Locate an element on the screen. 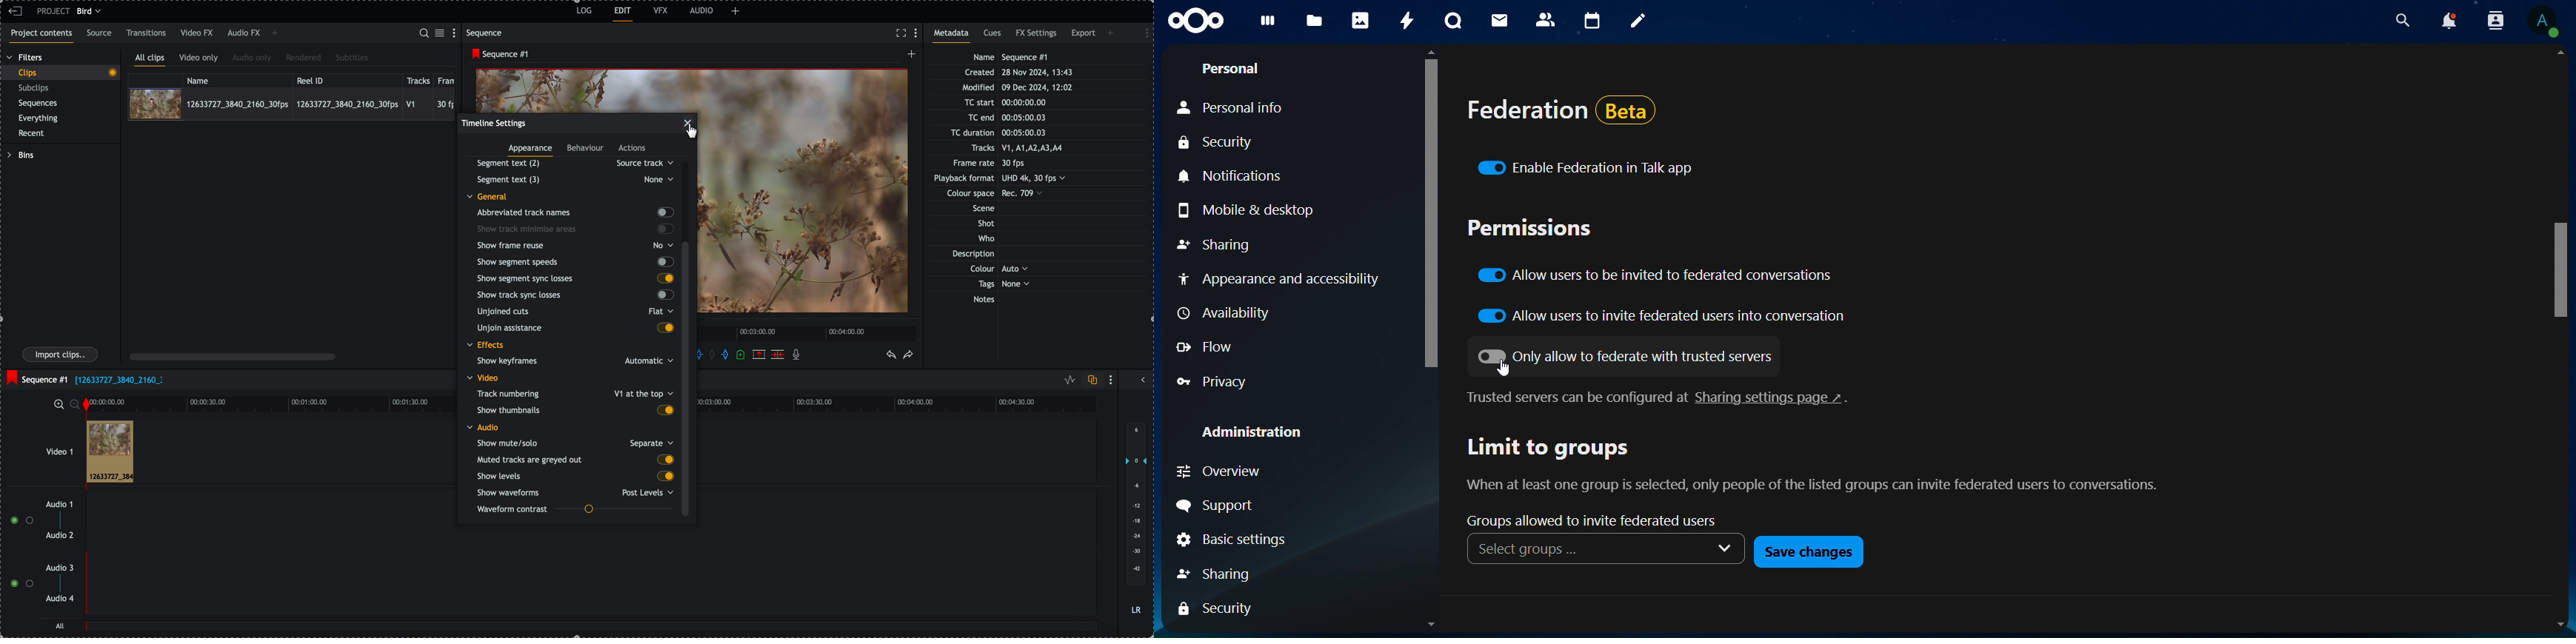  activity is located at coordinates (1409, 22).